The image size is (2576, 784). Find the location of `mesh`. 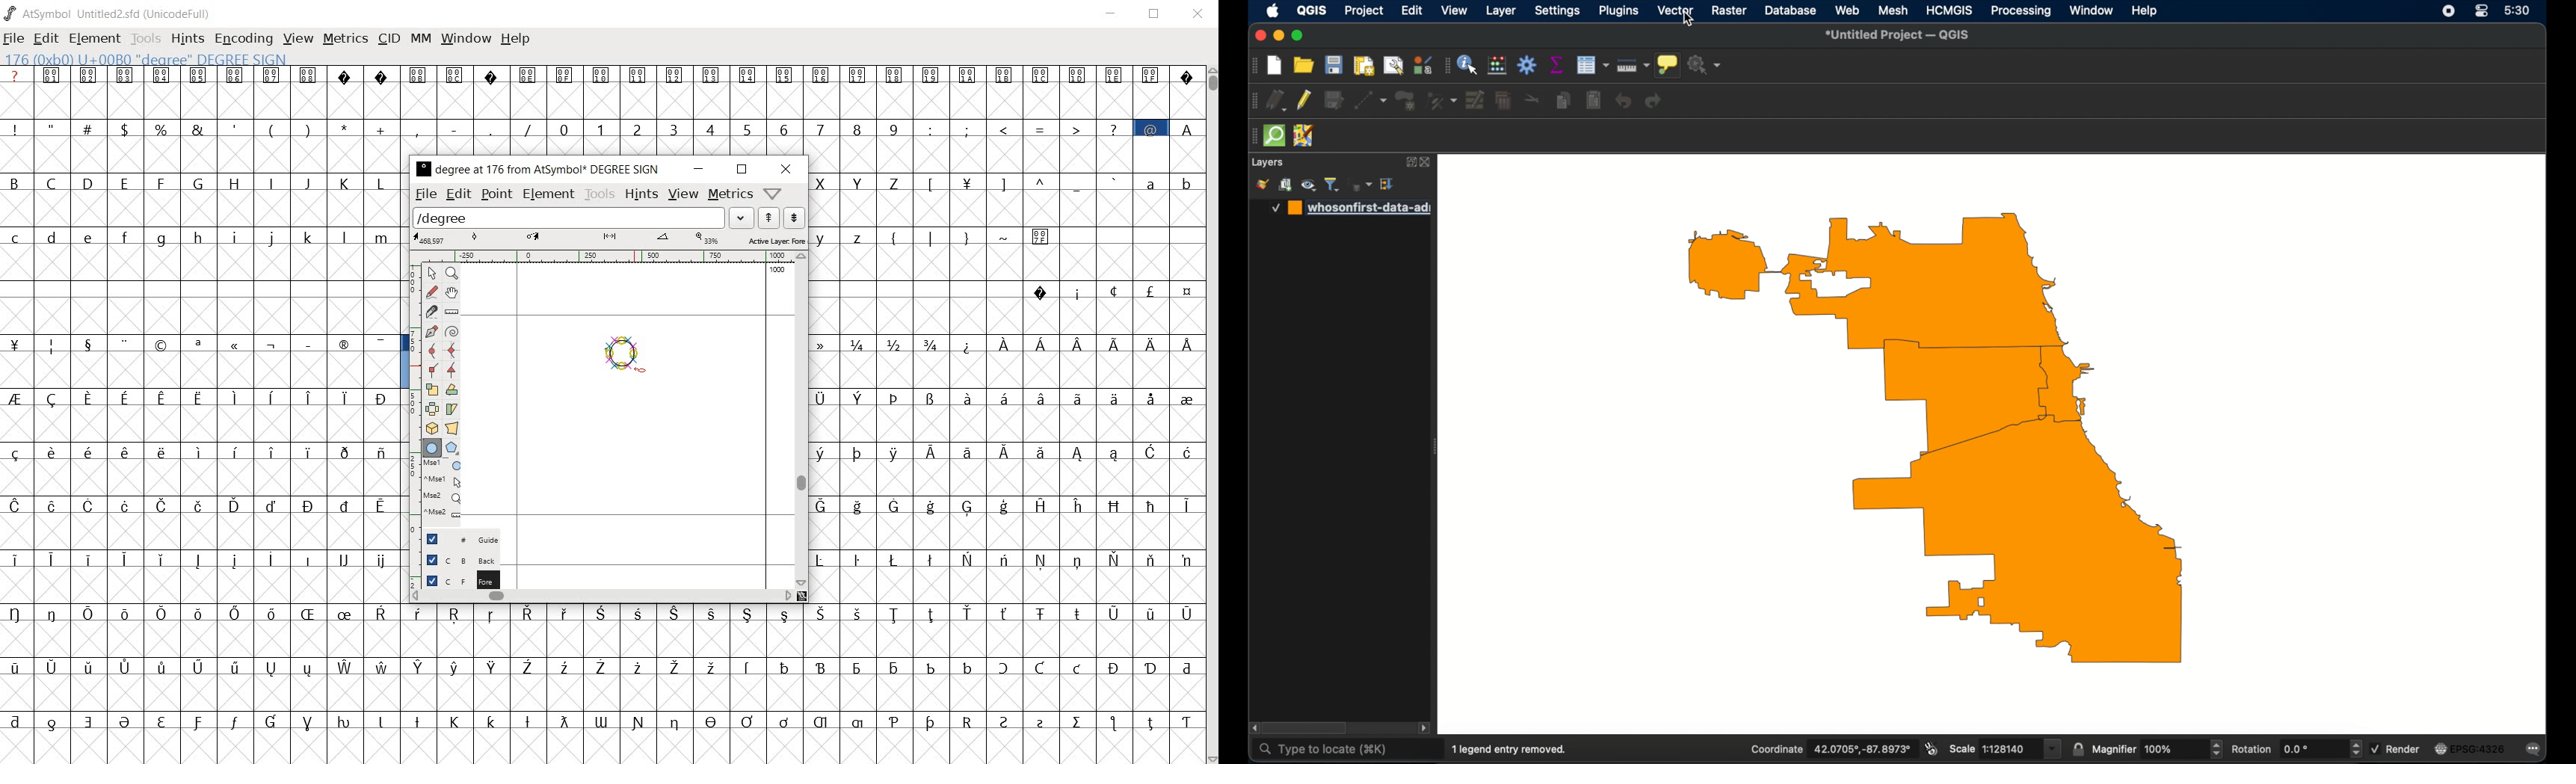

mesh is located at coordinates (1893, 11).